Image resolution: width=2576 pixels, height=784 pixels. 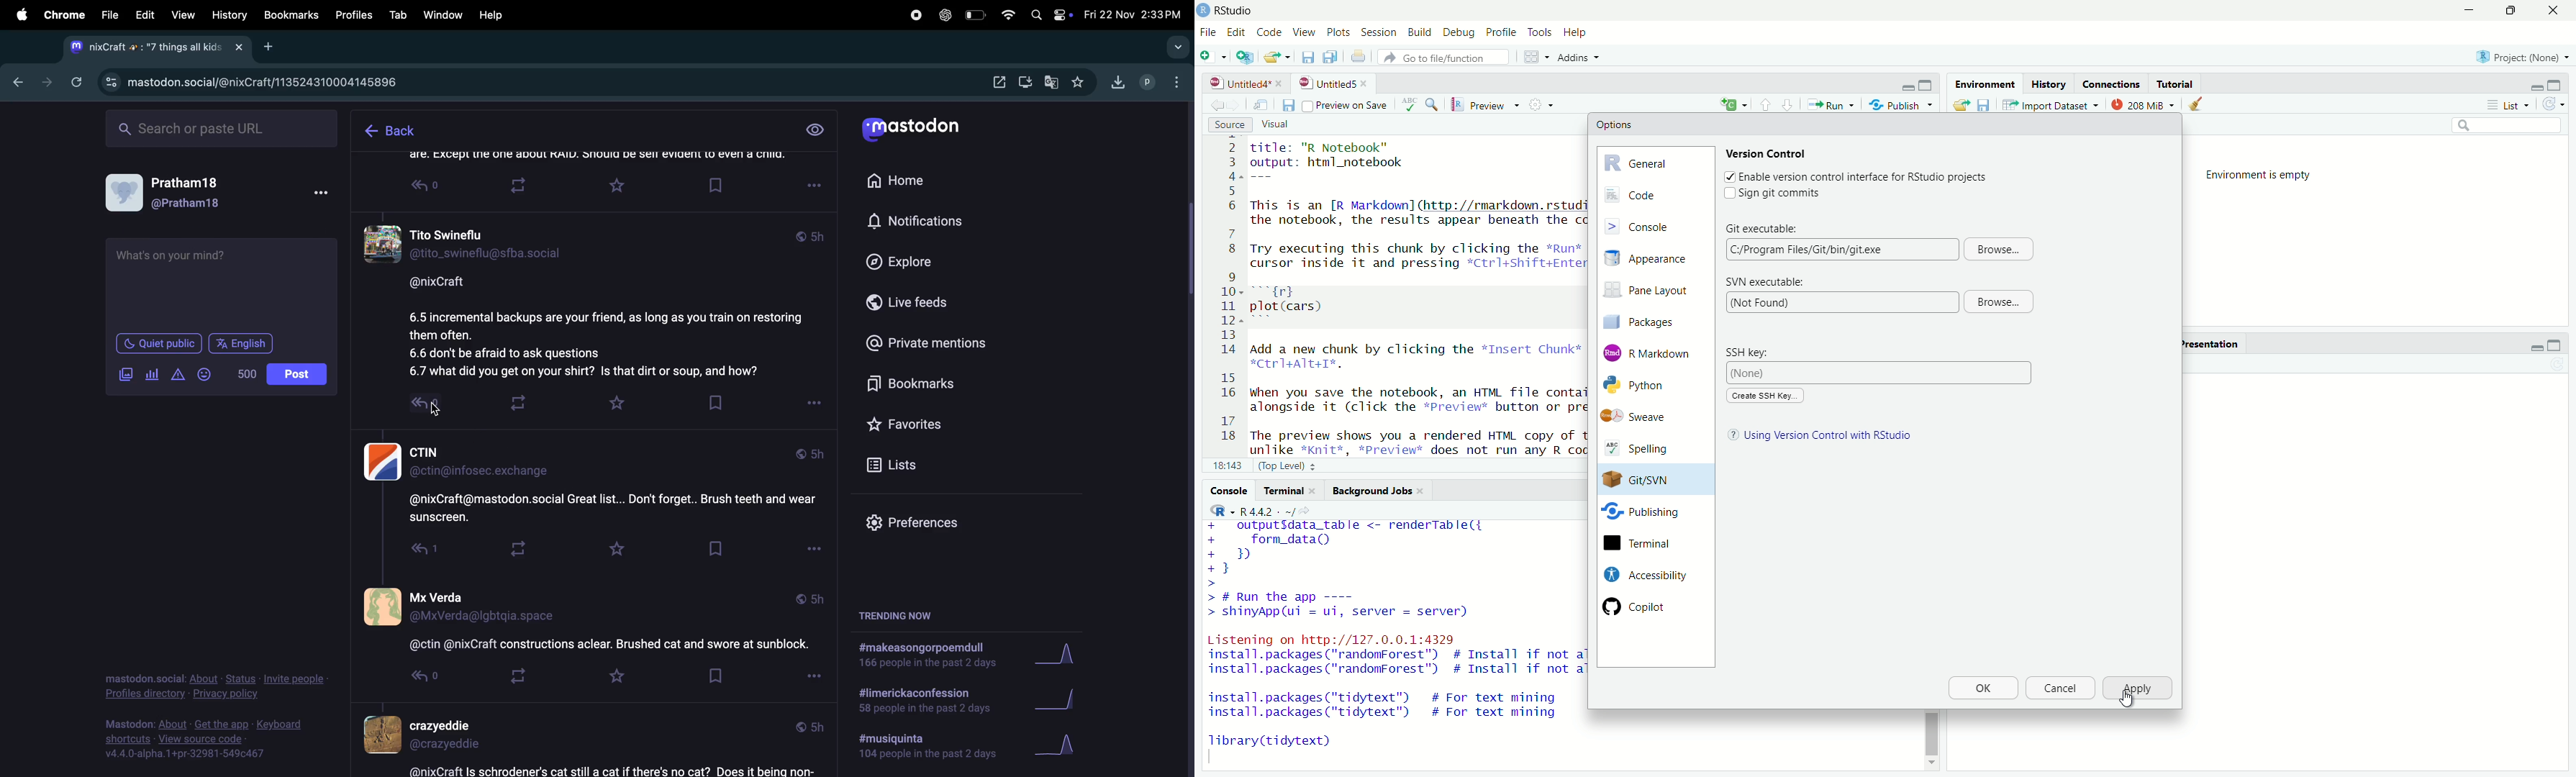 What do you see at coordinates (1268, 33) in the screenshot?
I see `Code` at bounding box center [1268, 33].